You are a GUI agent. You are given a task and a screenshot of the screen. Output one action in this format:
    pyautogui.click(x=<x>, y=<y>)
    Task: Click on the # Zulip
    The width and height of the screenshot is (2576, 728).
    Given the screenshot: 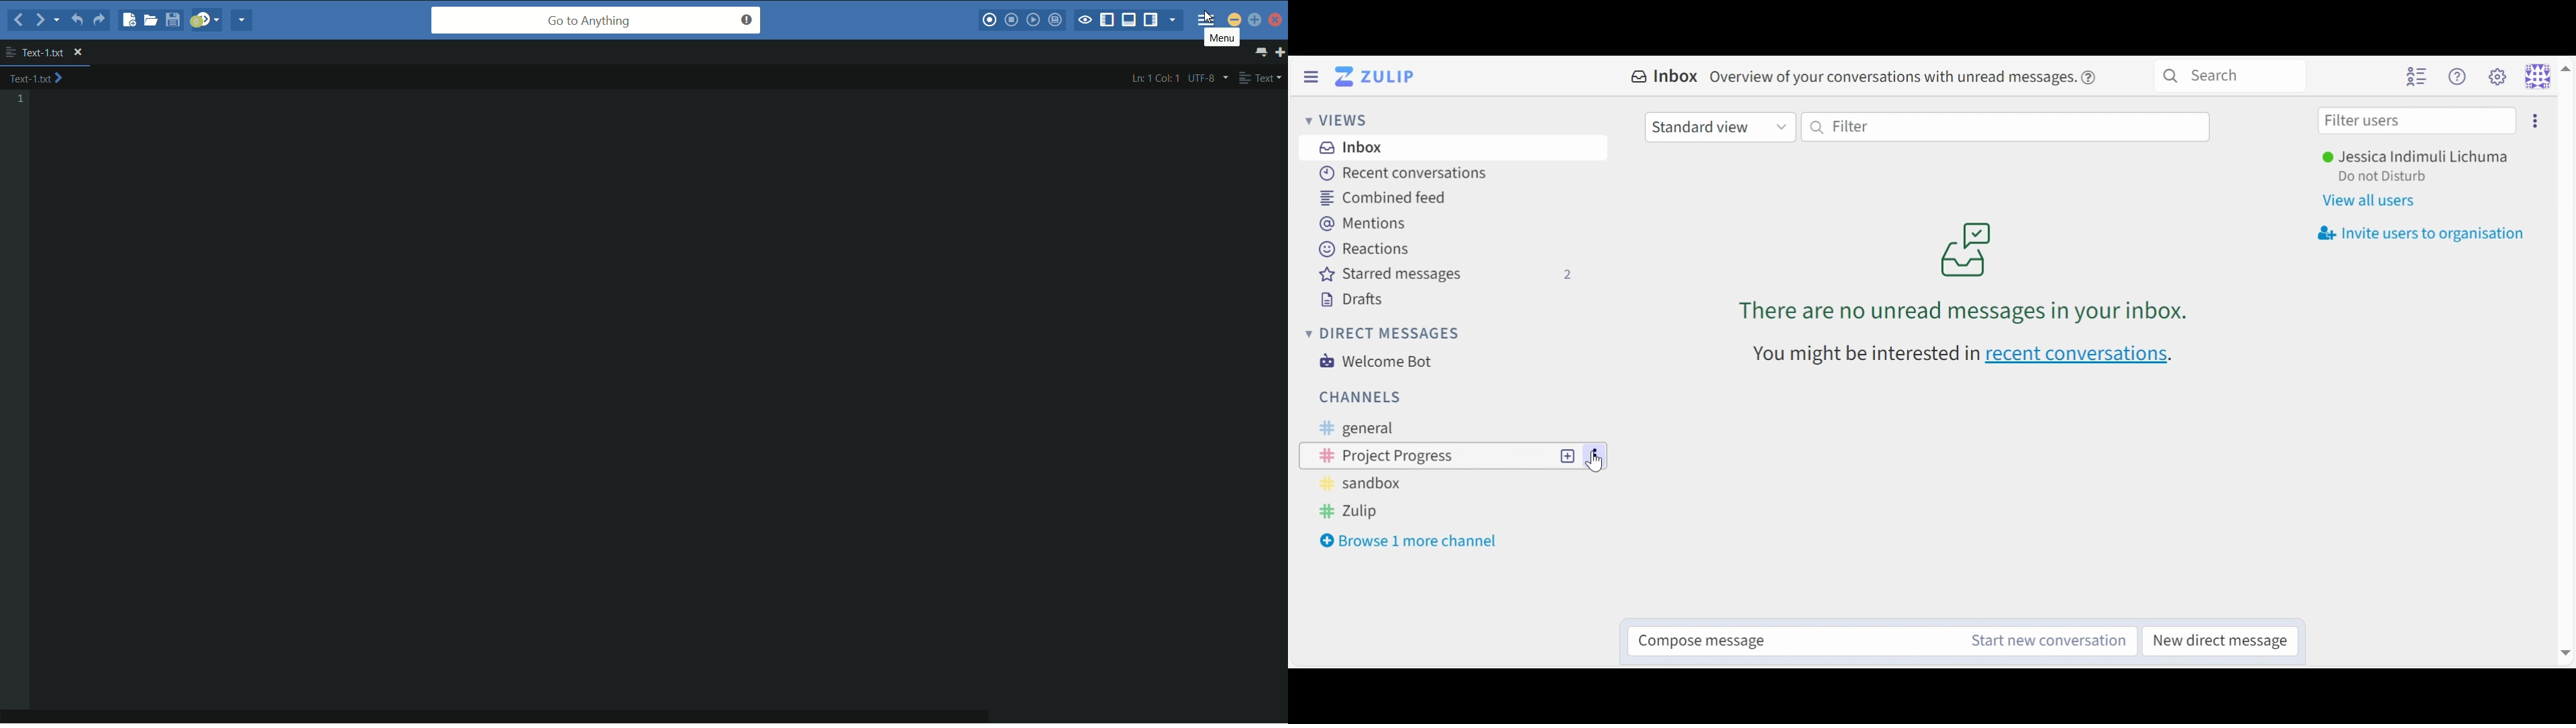 What is the action you would take?
    pyautogui.click(x=1352, y=513)
    